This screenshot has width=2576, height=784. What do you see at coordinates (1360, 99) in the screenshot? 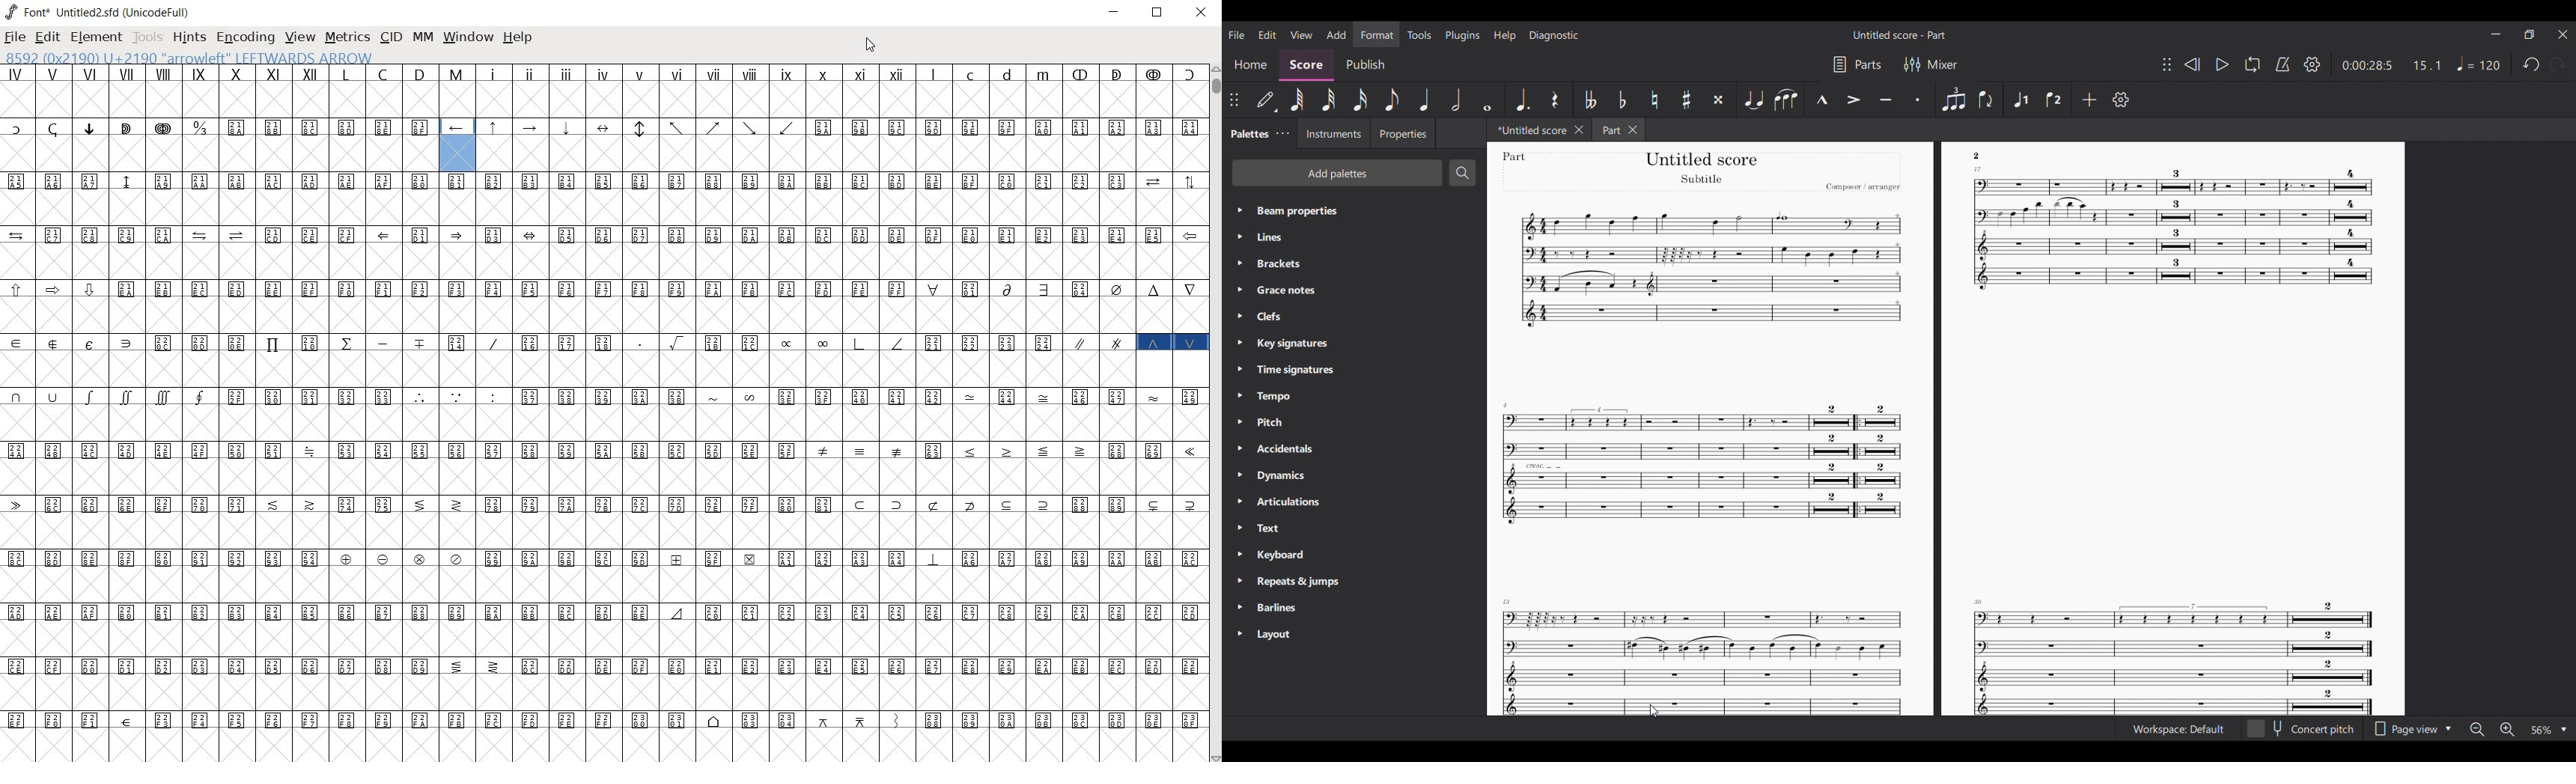
I see `16th note` at bounding box center [1360, 99].